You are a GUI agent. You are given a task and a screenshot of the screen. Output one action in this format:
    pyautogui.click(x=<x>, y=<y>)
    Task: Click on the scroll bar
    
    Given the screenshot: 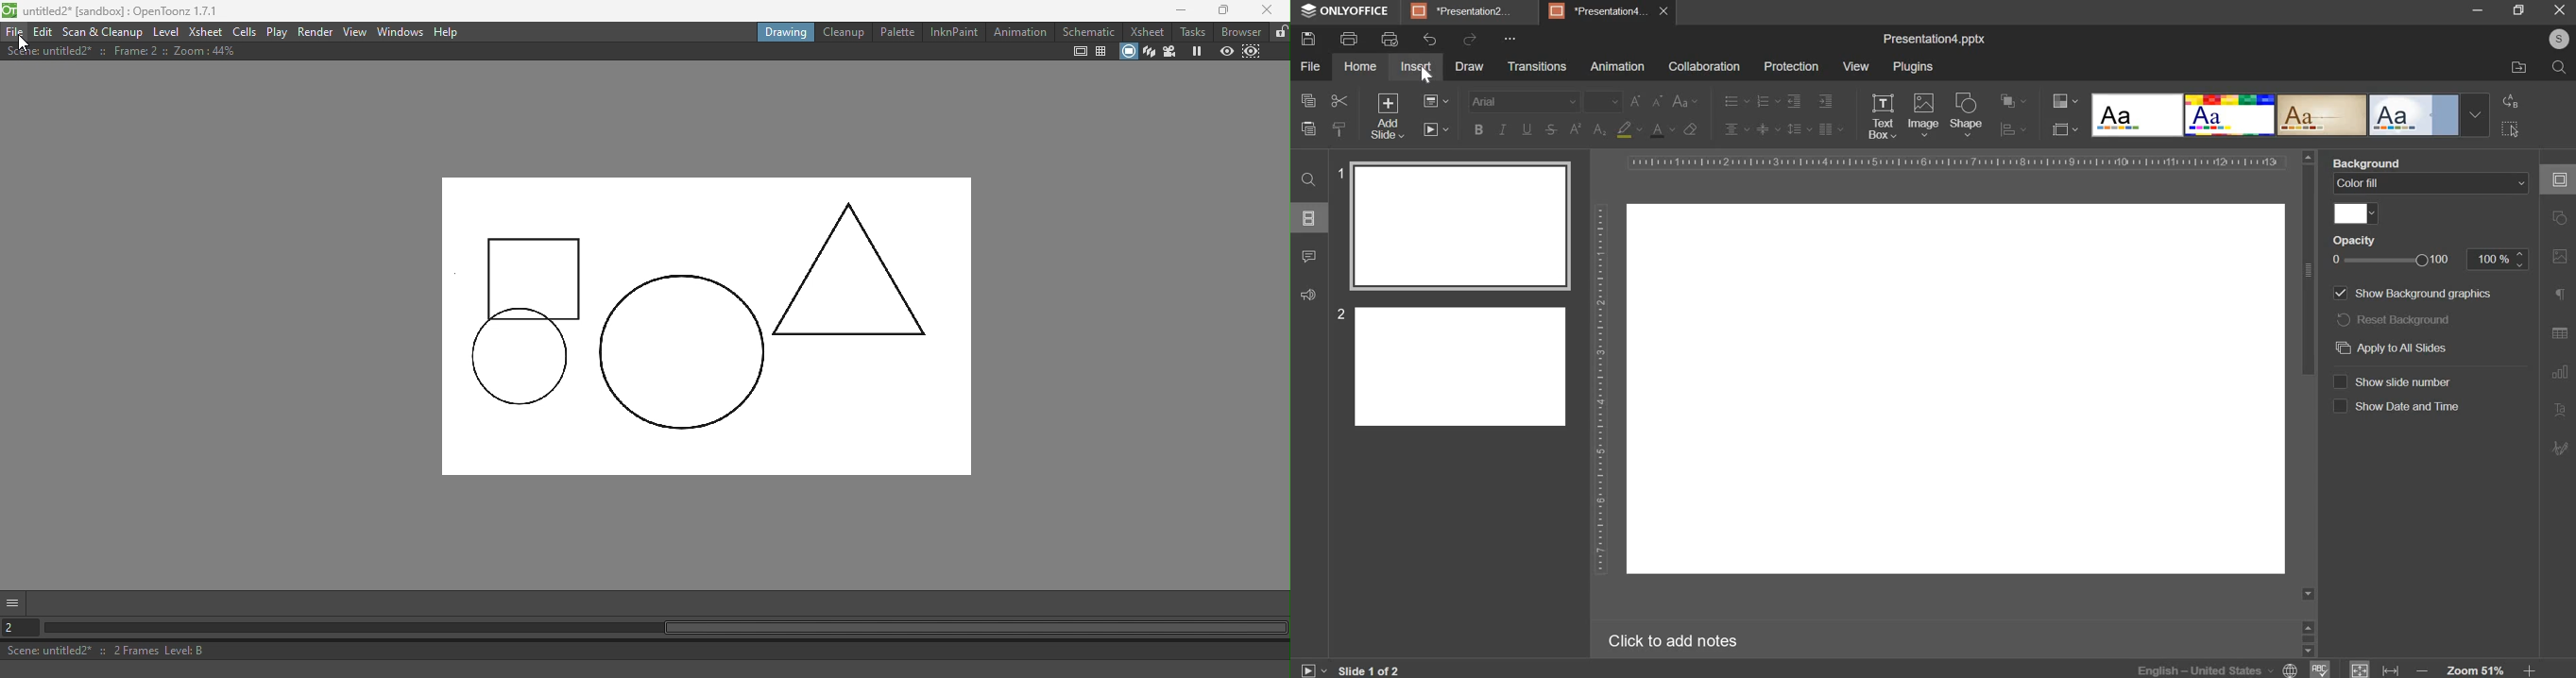 What is the action you would take?
    pyautogui.click(x=2313, y=260)
    